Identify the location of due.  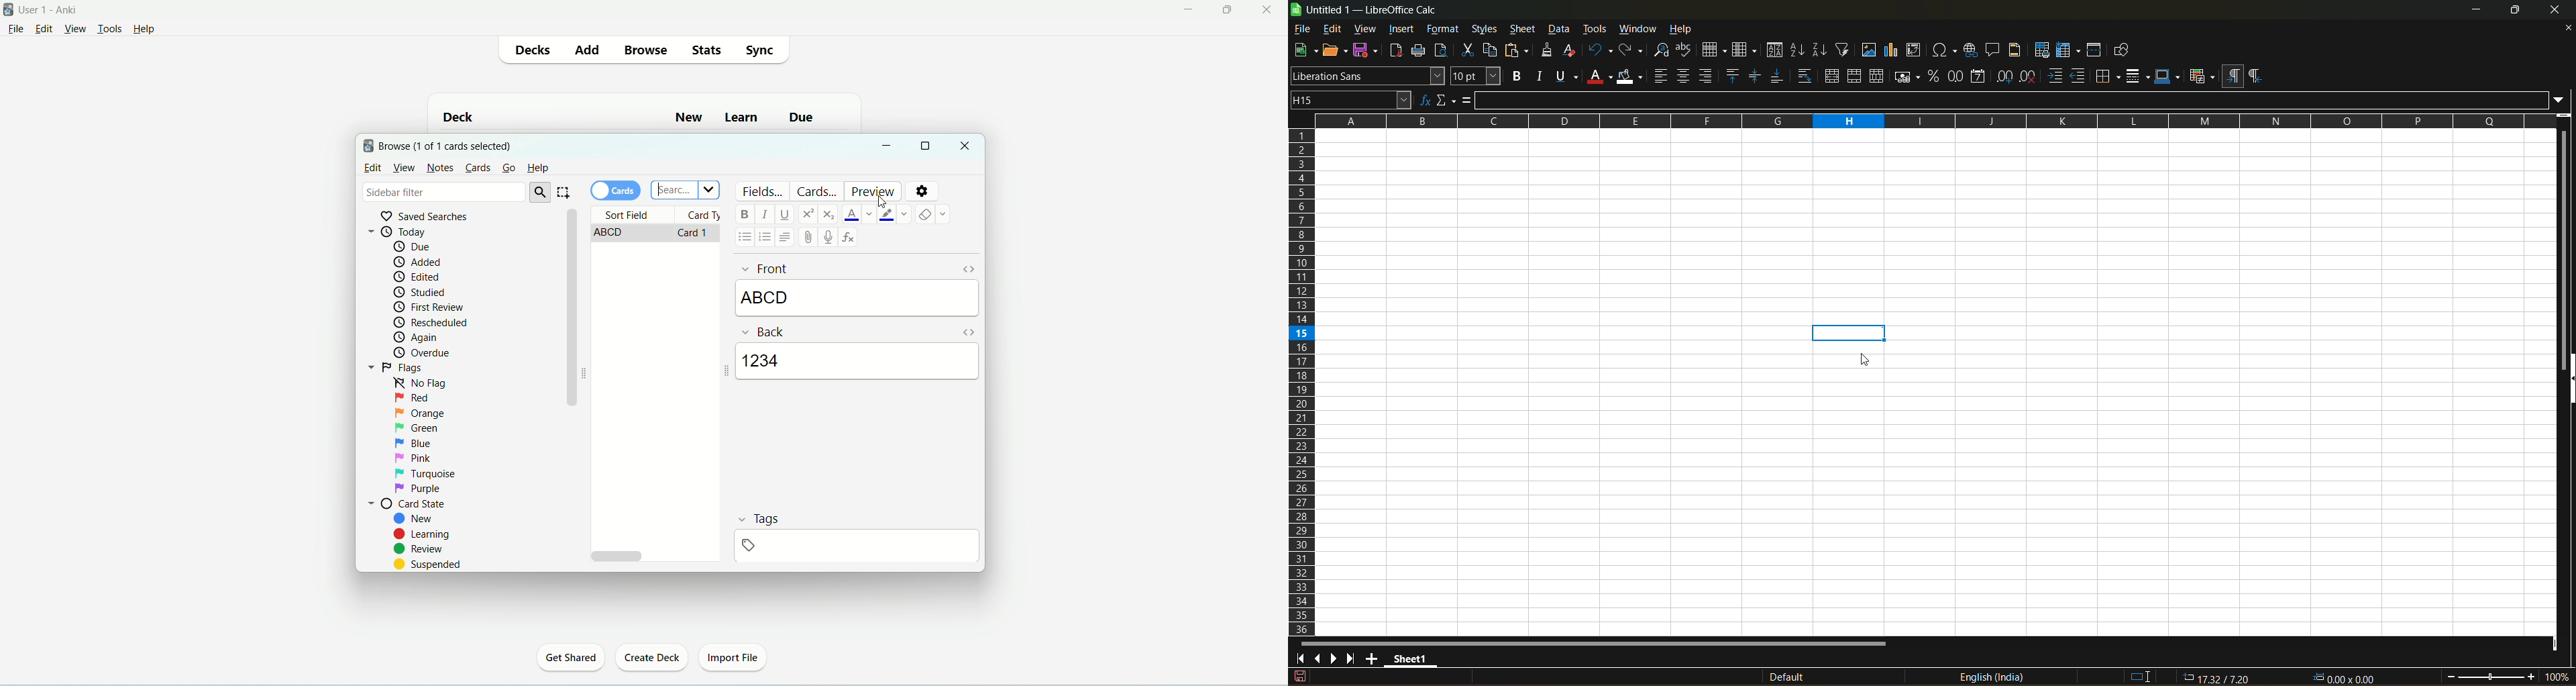
(804, 120).